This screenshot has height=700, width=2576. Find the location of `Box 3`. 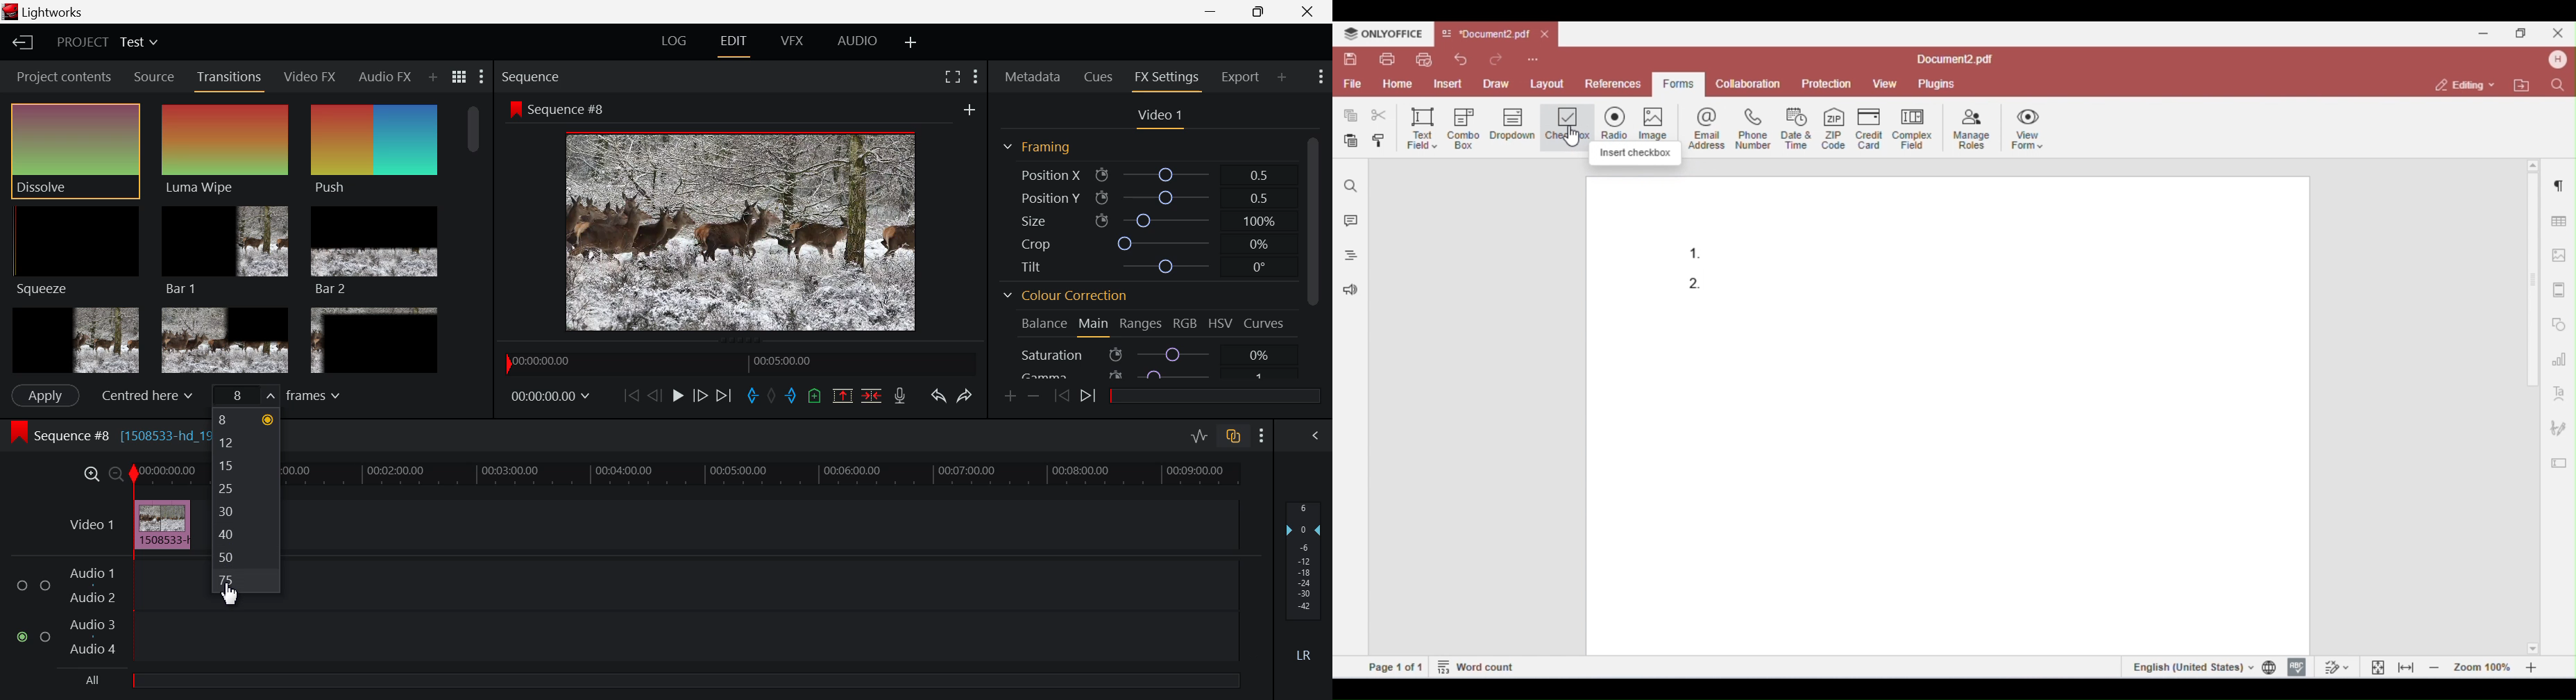

Box 3 is located at coordinates (373, 340).